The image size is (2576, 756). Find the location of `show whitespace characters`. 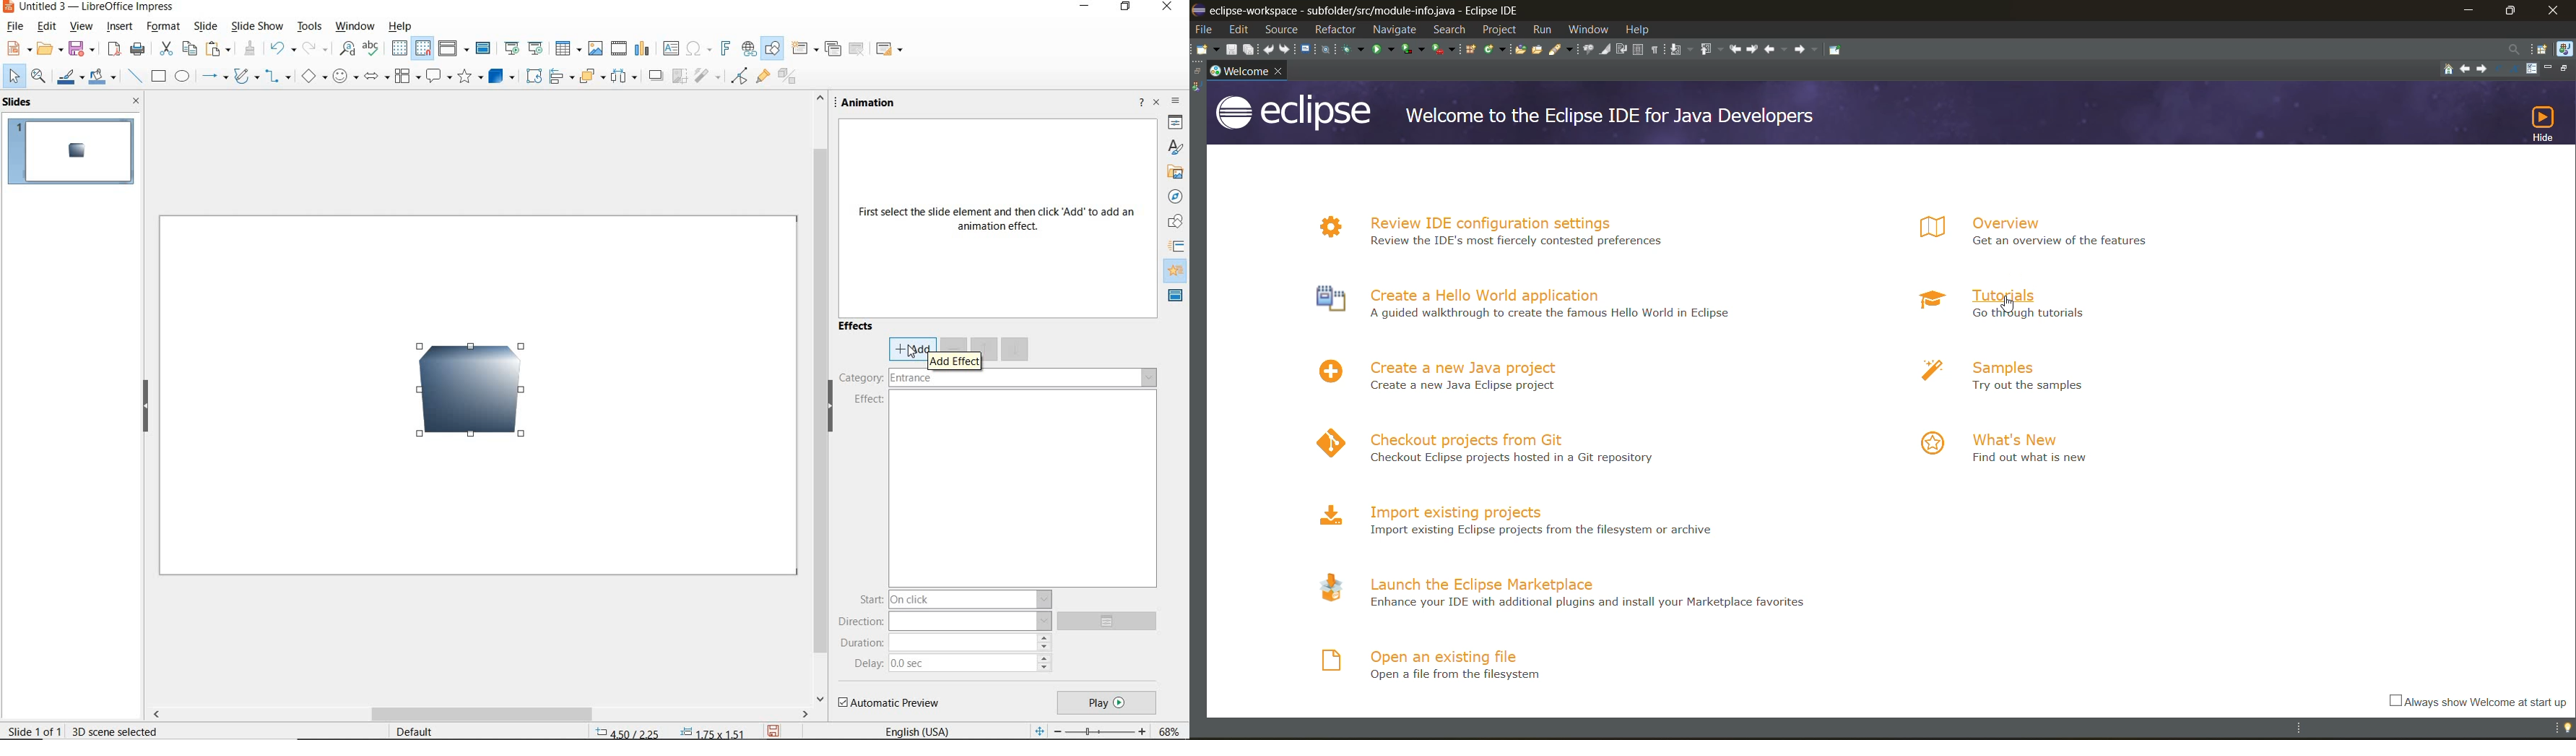

show whitespace characters is located at coordinates (1657, 51).